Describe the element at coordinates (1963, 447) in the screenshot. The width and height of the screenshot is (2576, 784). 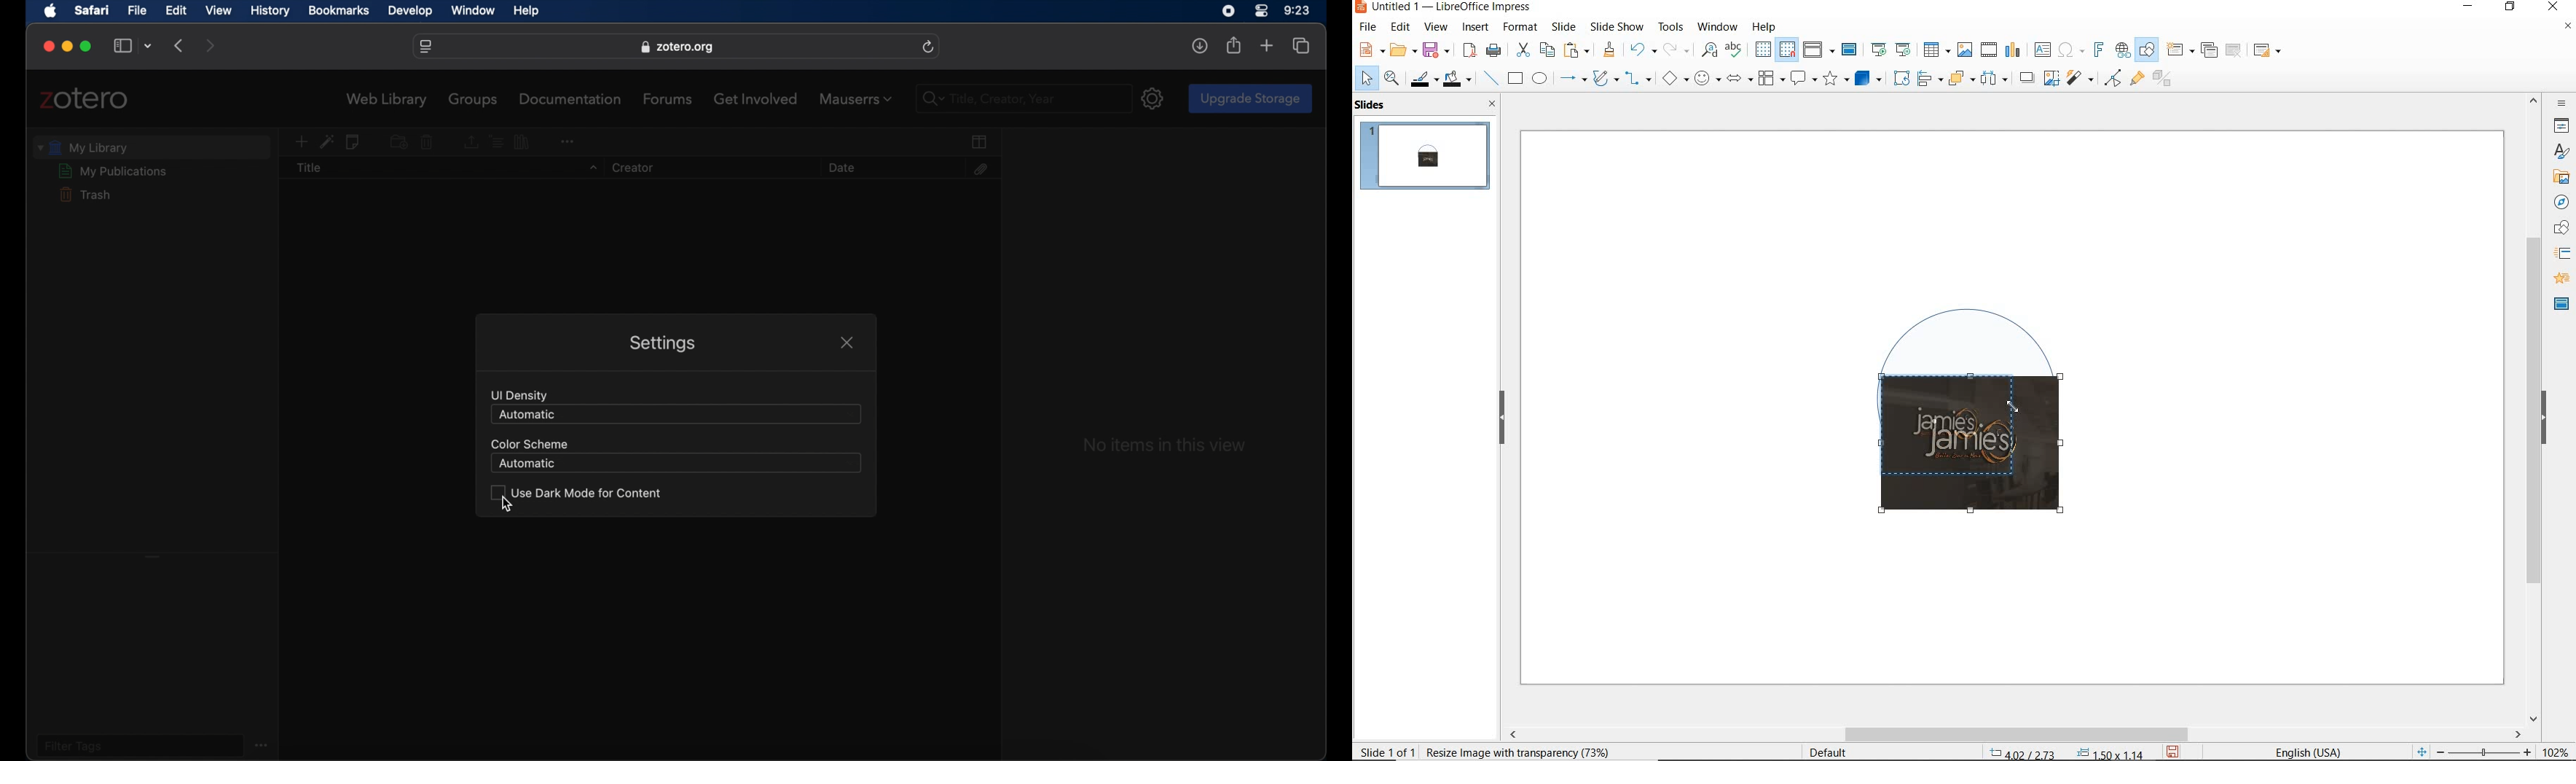
I see `image cropping` at that location.